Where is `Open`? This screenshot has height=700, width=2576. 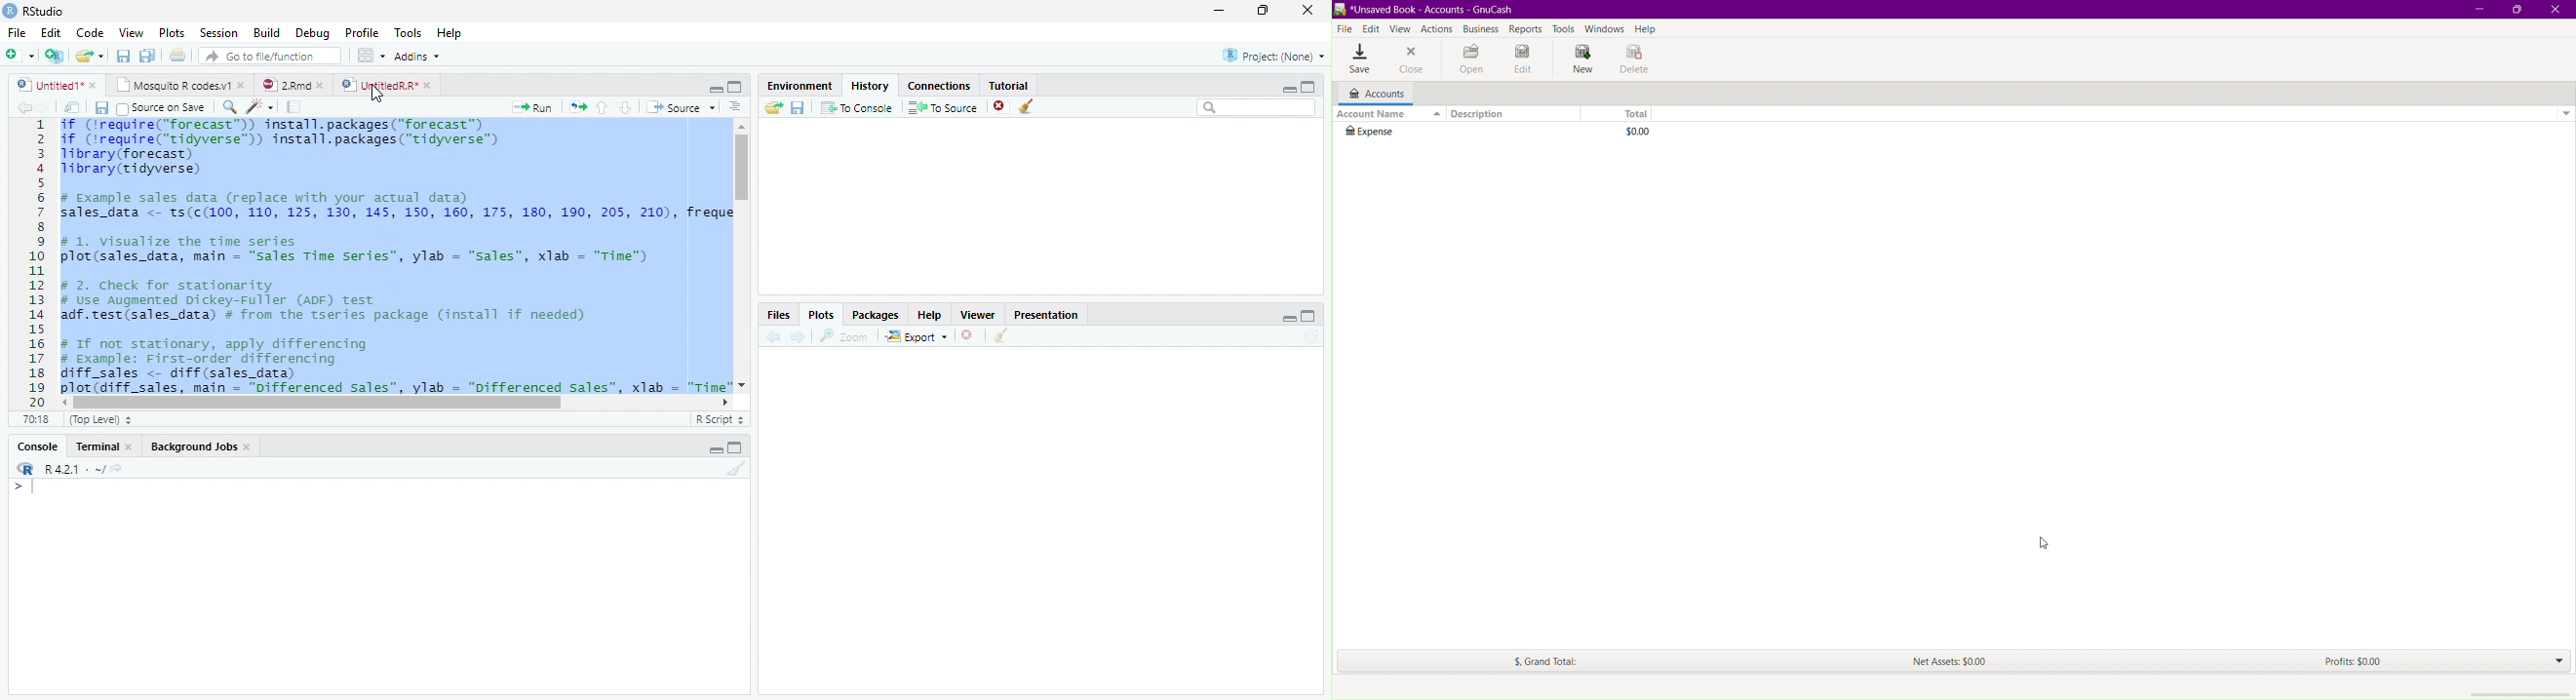
Open is located at coordinates (1471, 60).